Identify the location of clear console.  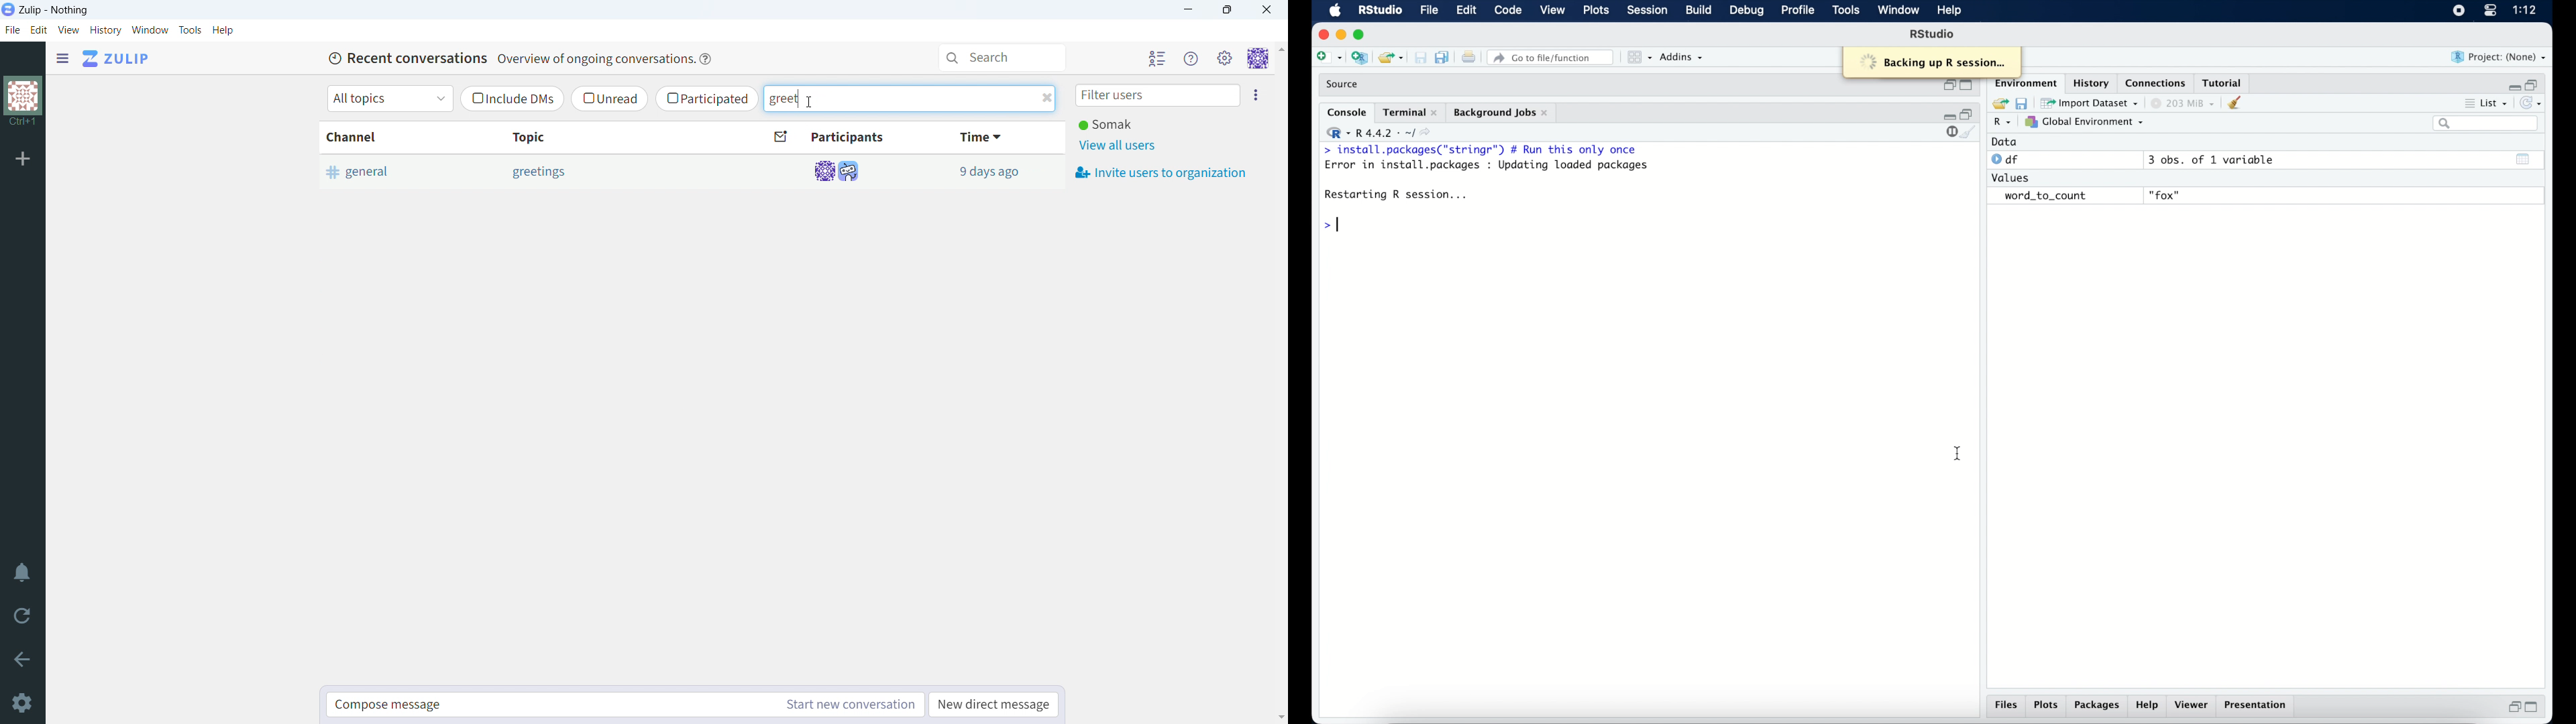
(2238, 103).